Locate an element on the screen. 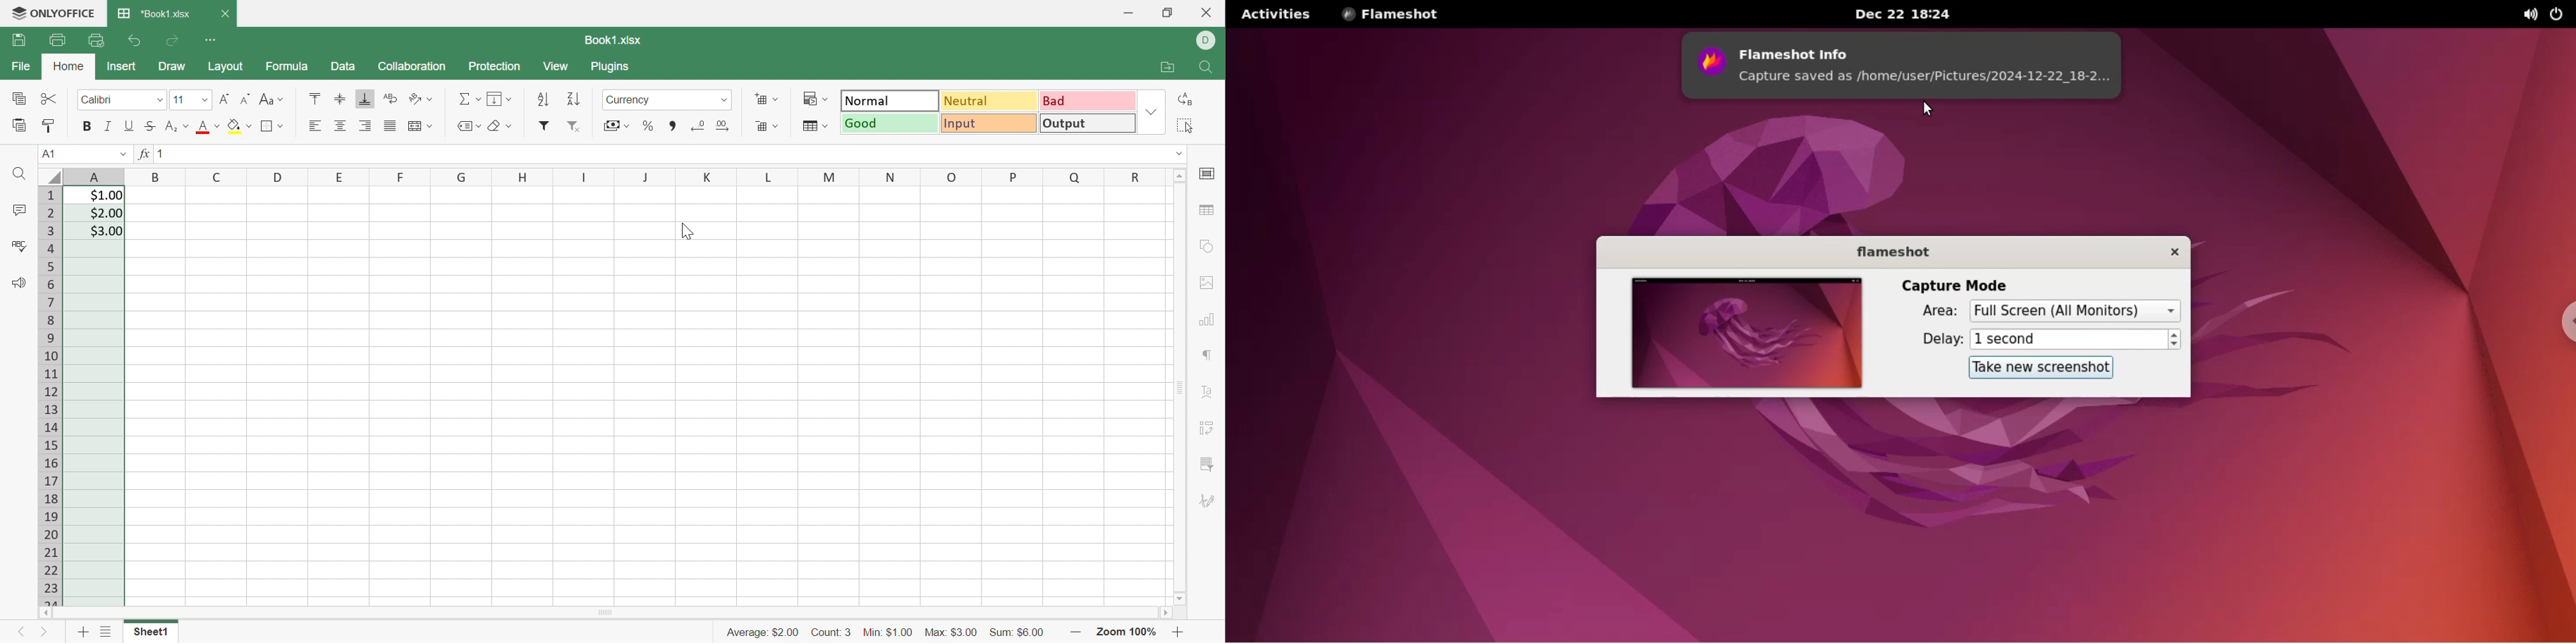 This screenshot has width=2576, height=644. Copy is located at coordinates (19, 100).